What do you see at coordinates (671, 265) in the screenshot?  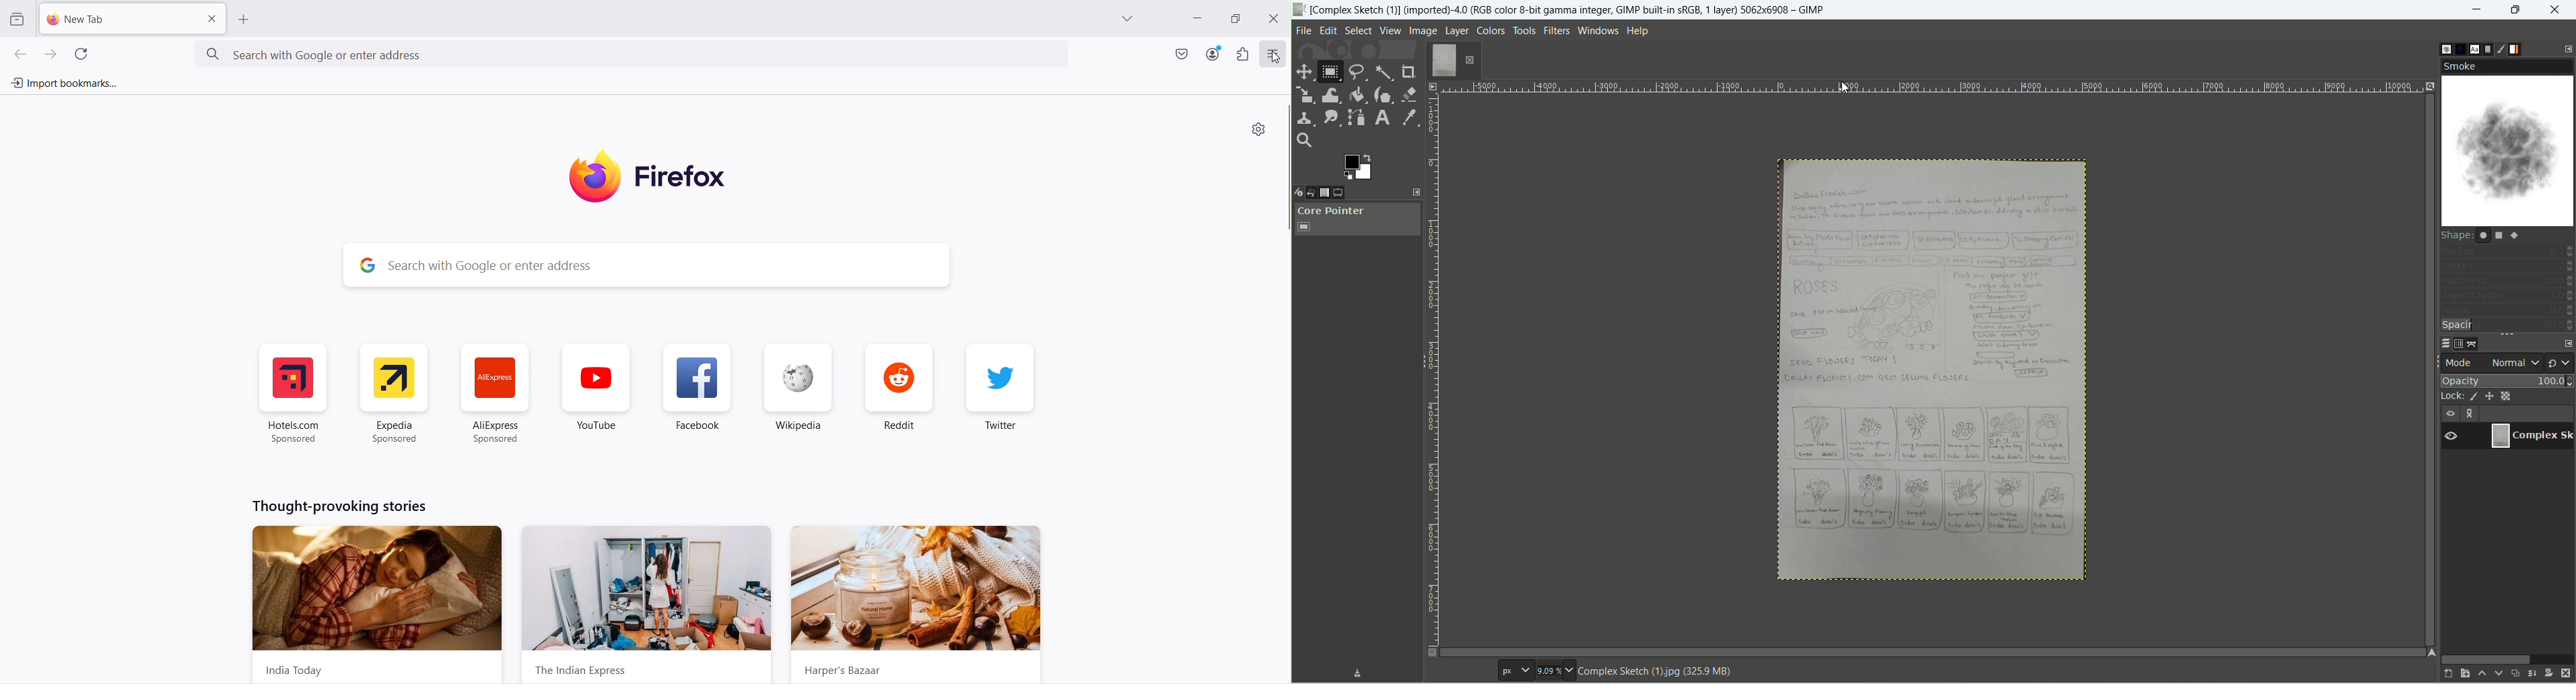 I see `Search with google or enter address` at bounding box center [671, 265].